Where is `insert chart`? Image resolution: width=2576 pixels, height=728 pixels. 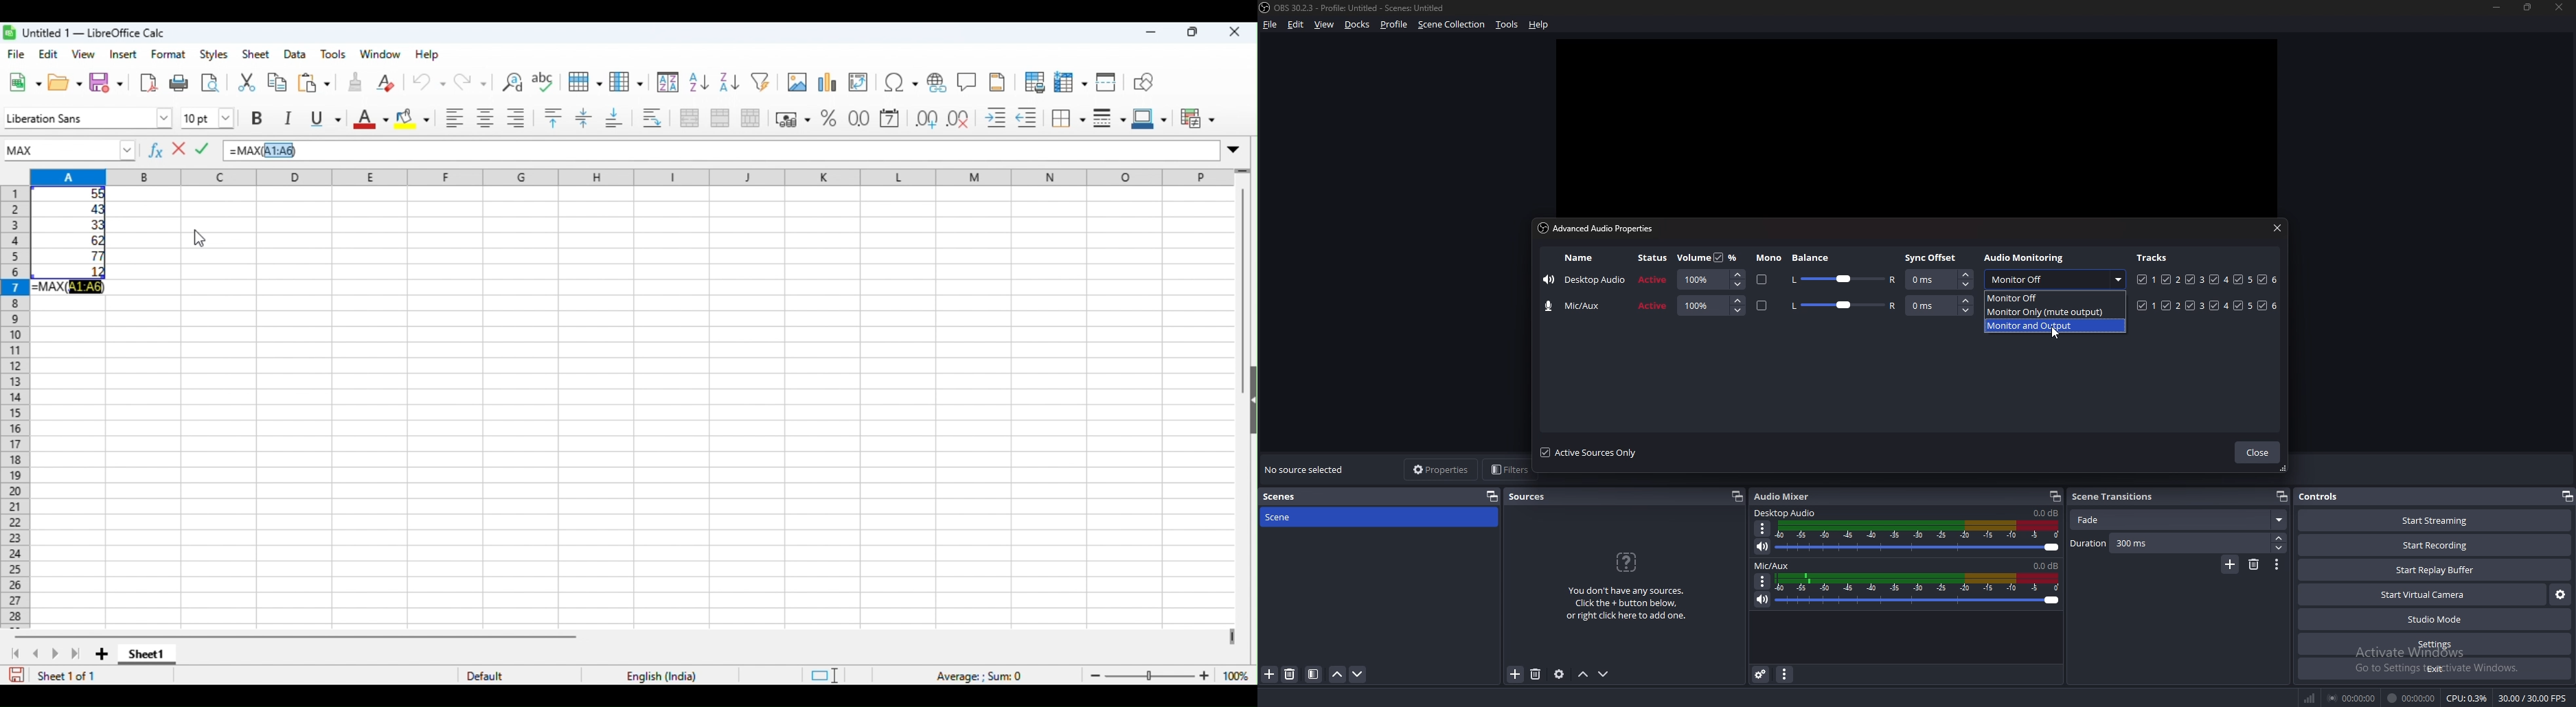 insert chart is located at coordinates (829, 81).